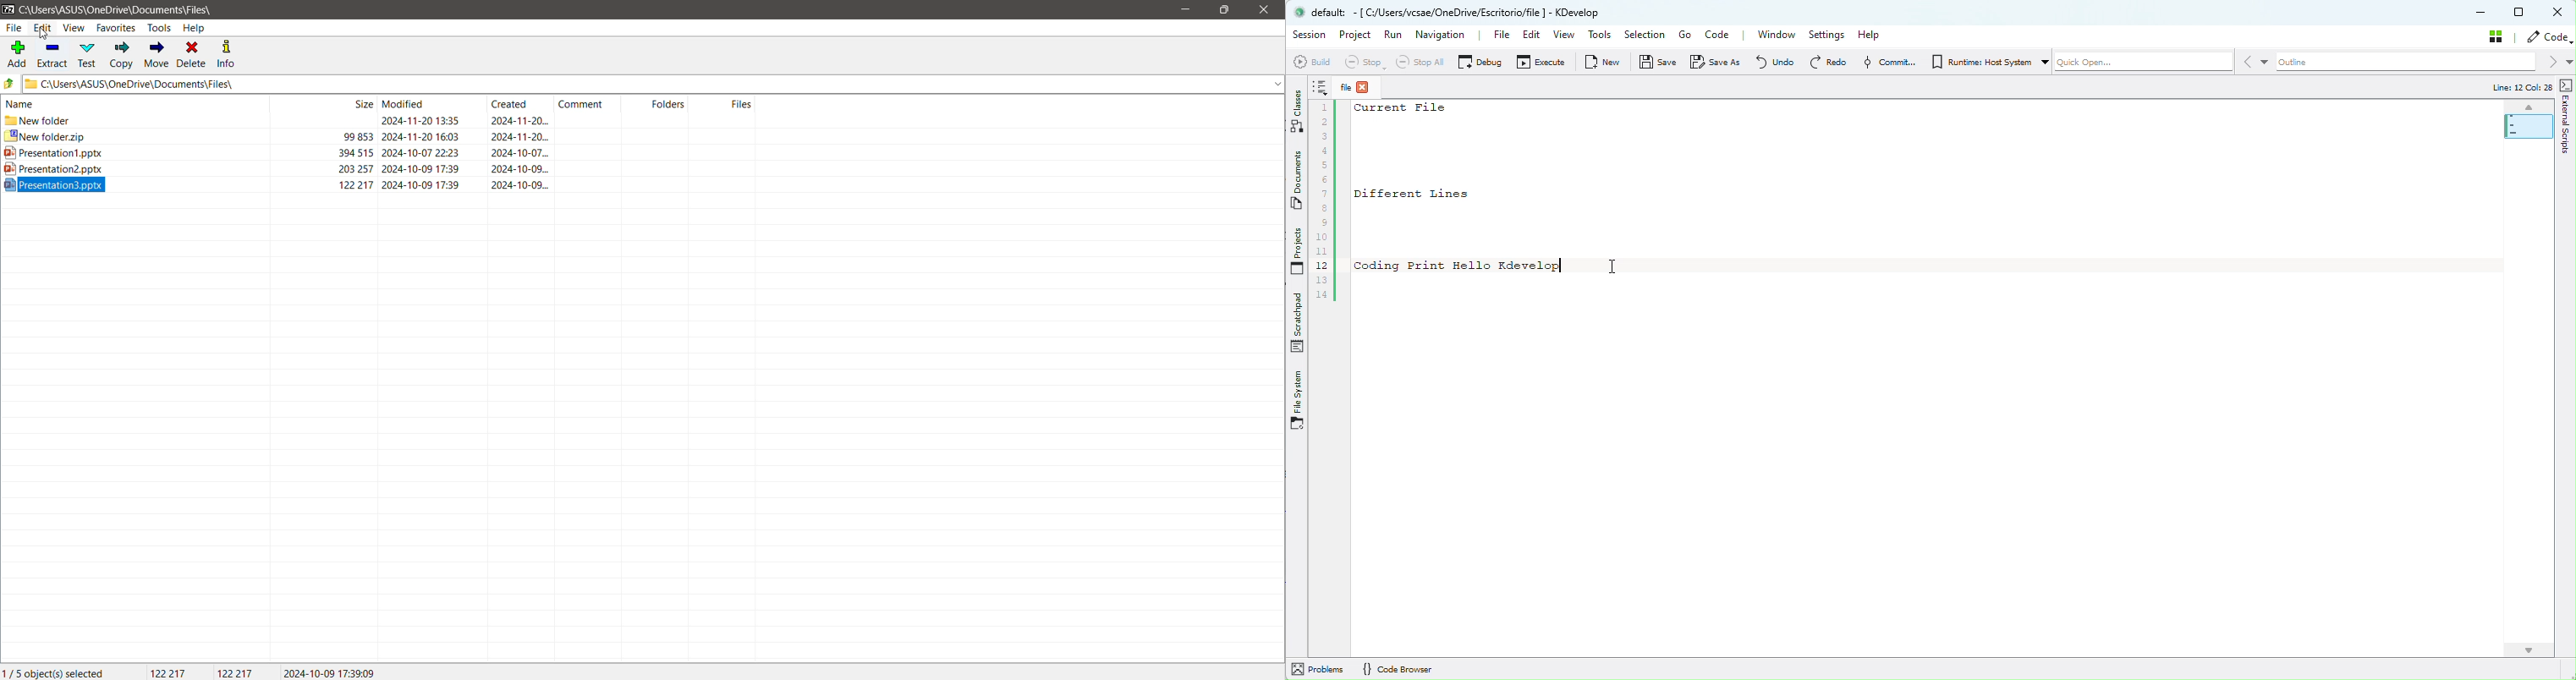  I want to click on new folder, so click(380, 121).